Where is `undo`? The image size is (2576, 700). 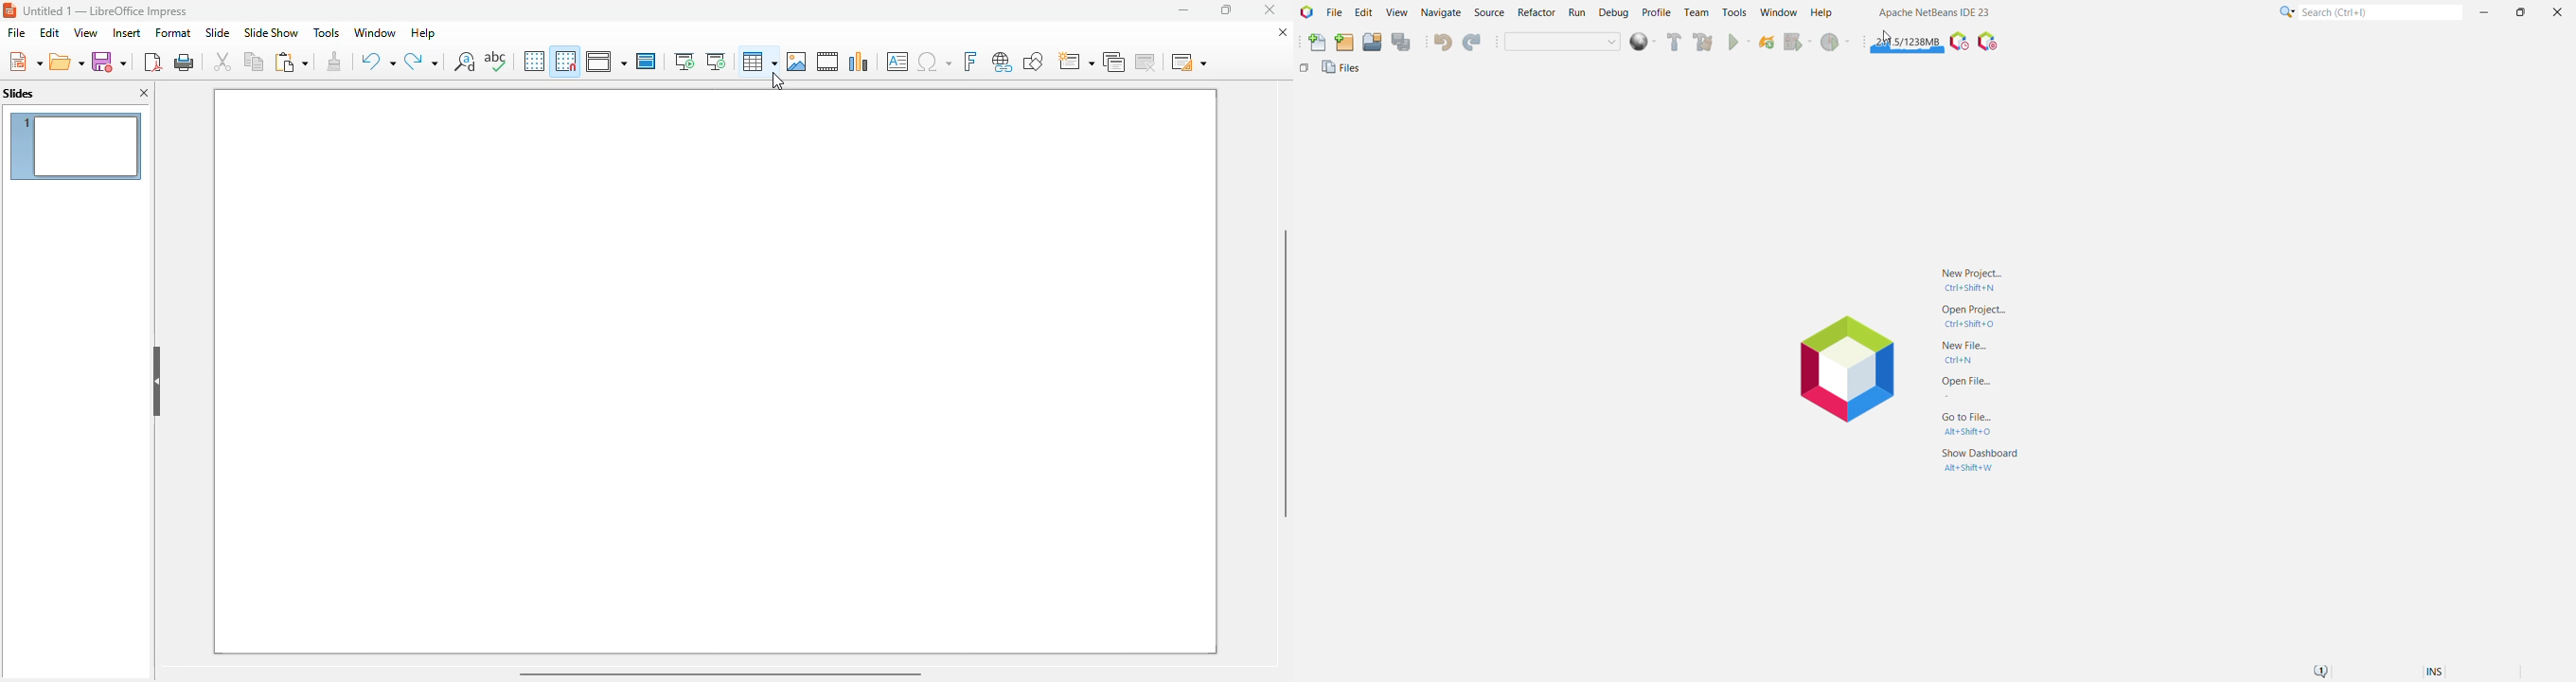
undo is located at coordinates (379, 61).